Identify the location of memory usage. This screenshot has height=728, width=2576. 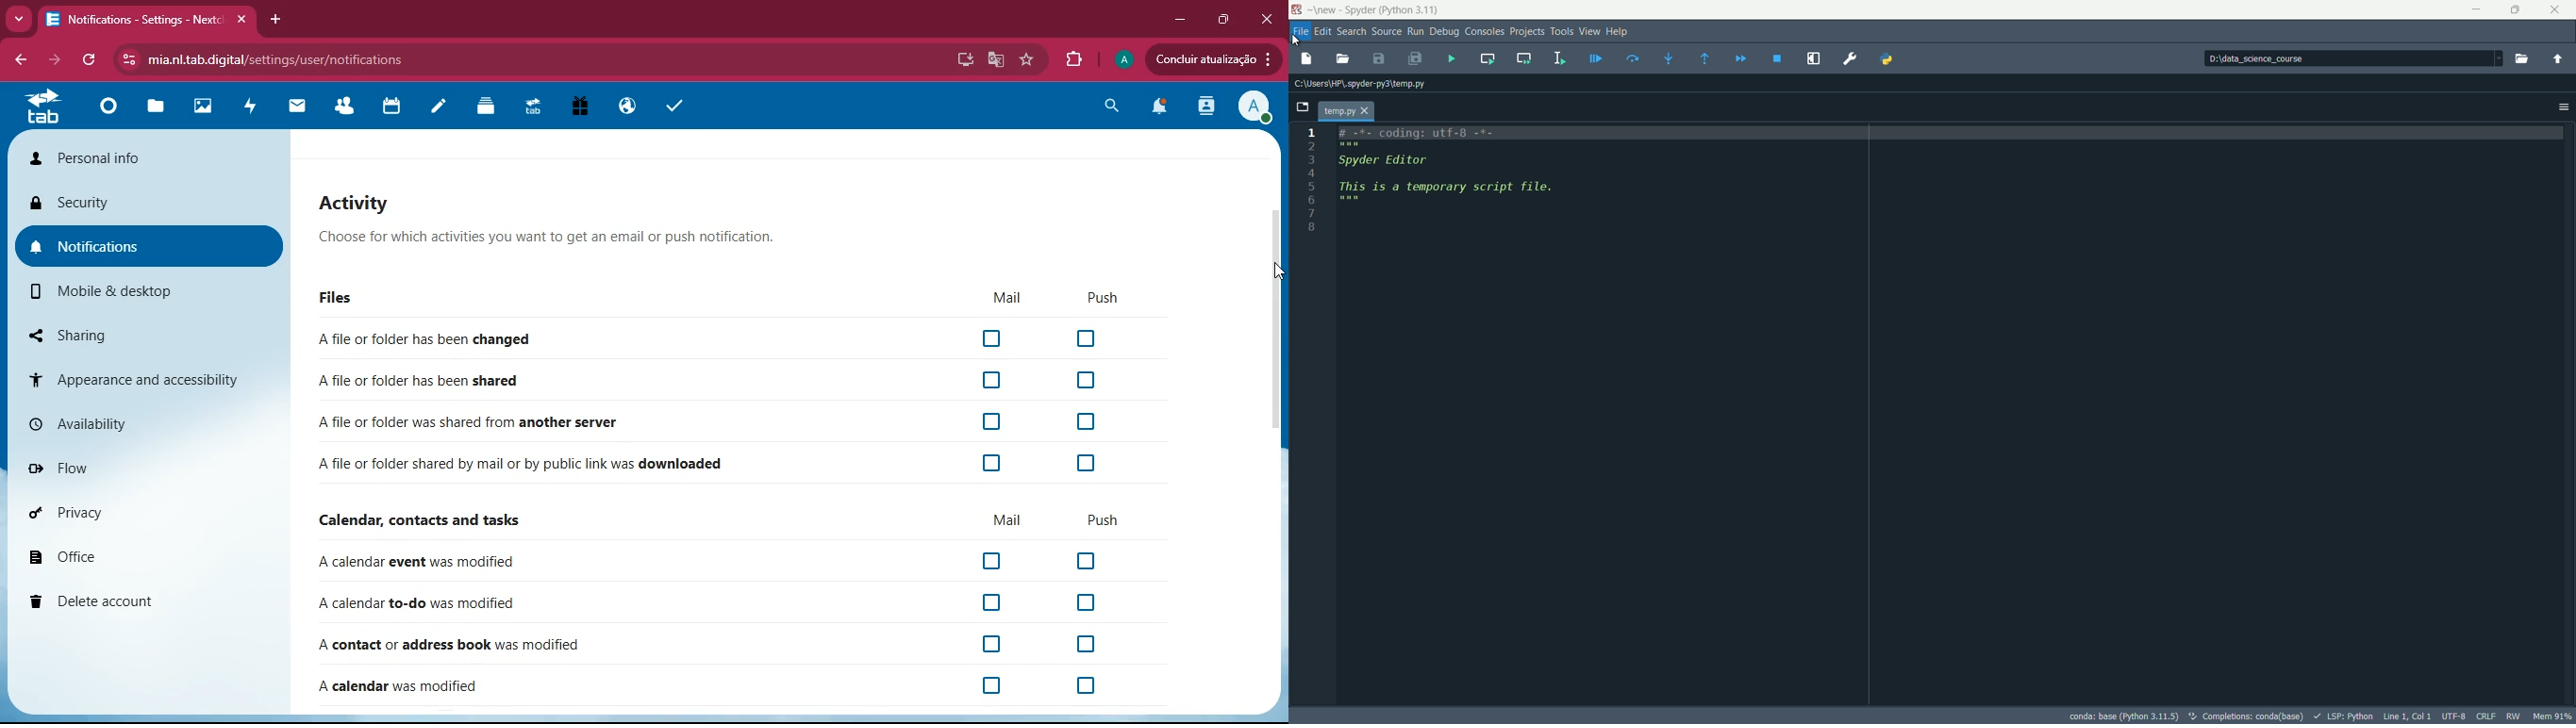
(2554, 716).